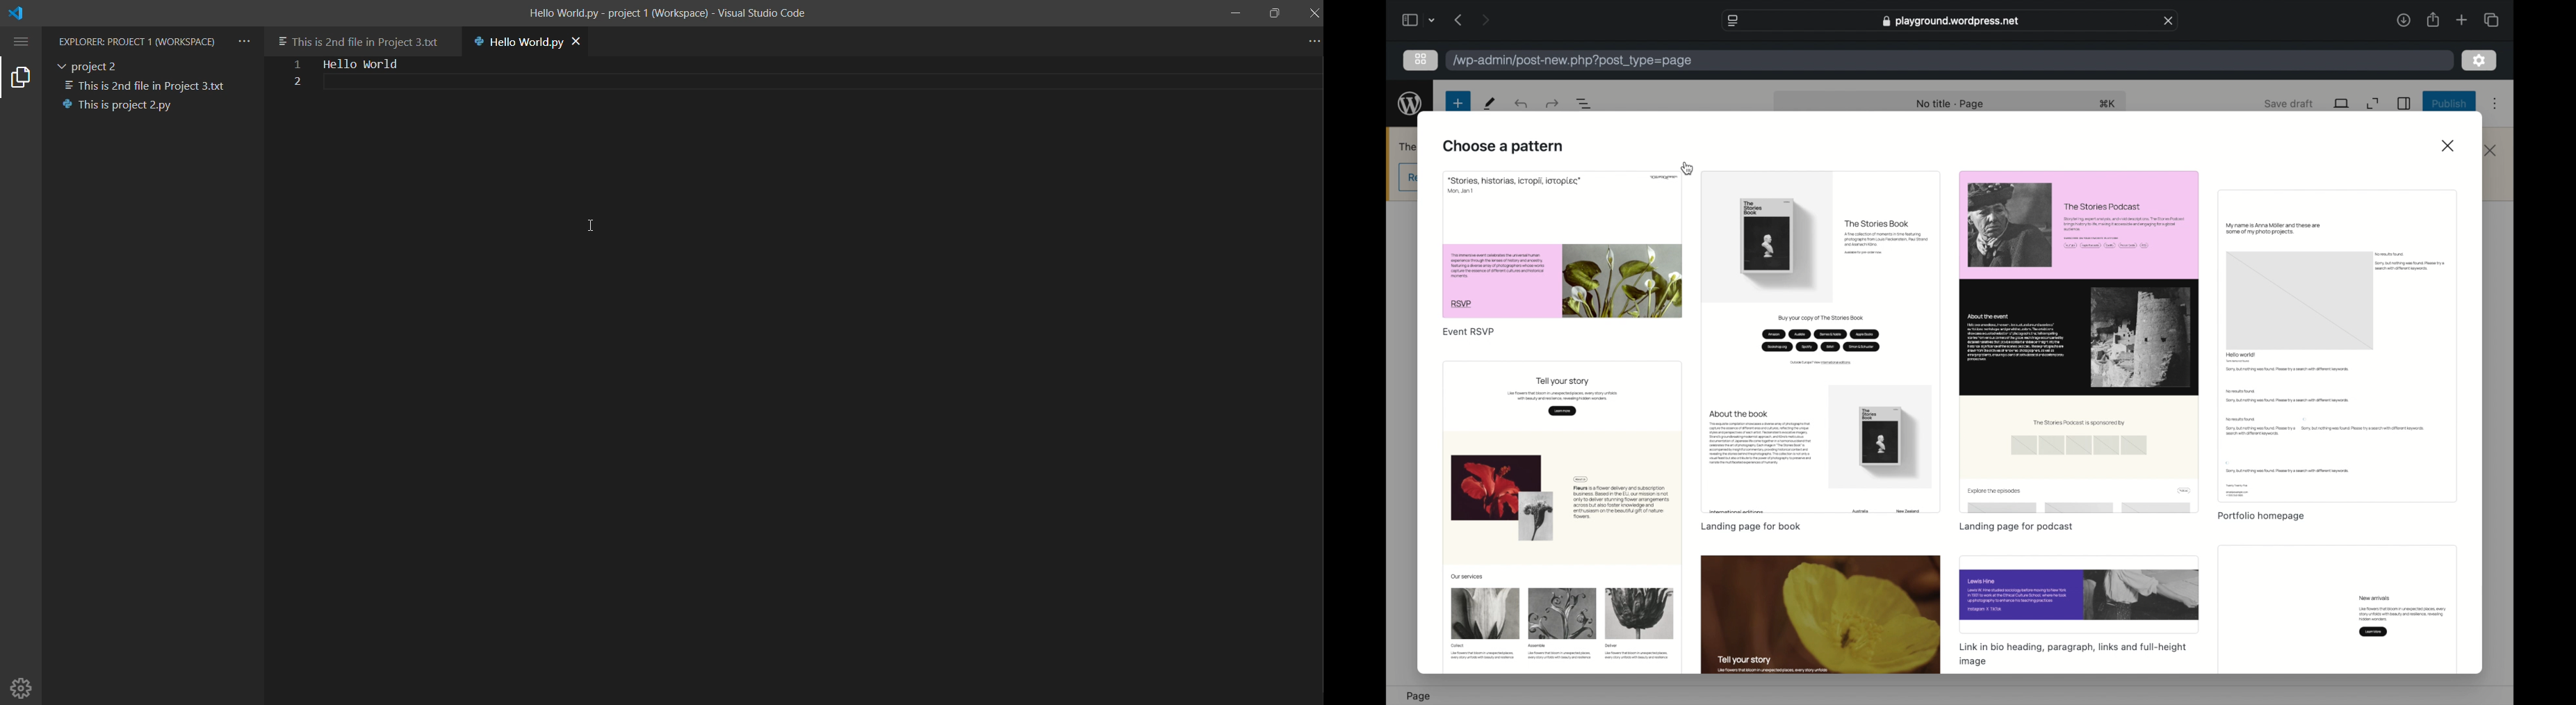  I want to click on This is 2nd file in Project 3.txt - project 1 (Workspace) - Visual Studio Code, so click(668, 15).